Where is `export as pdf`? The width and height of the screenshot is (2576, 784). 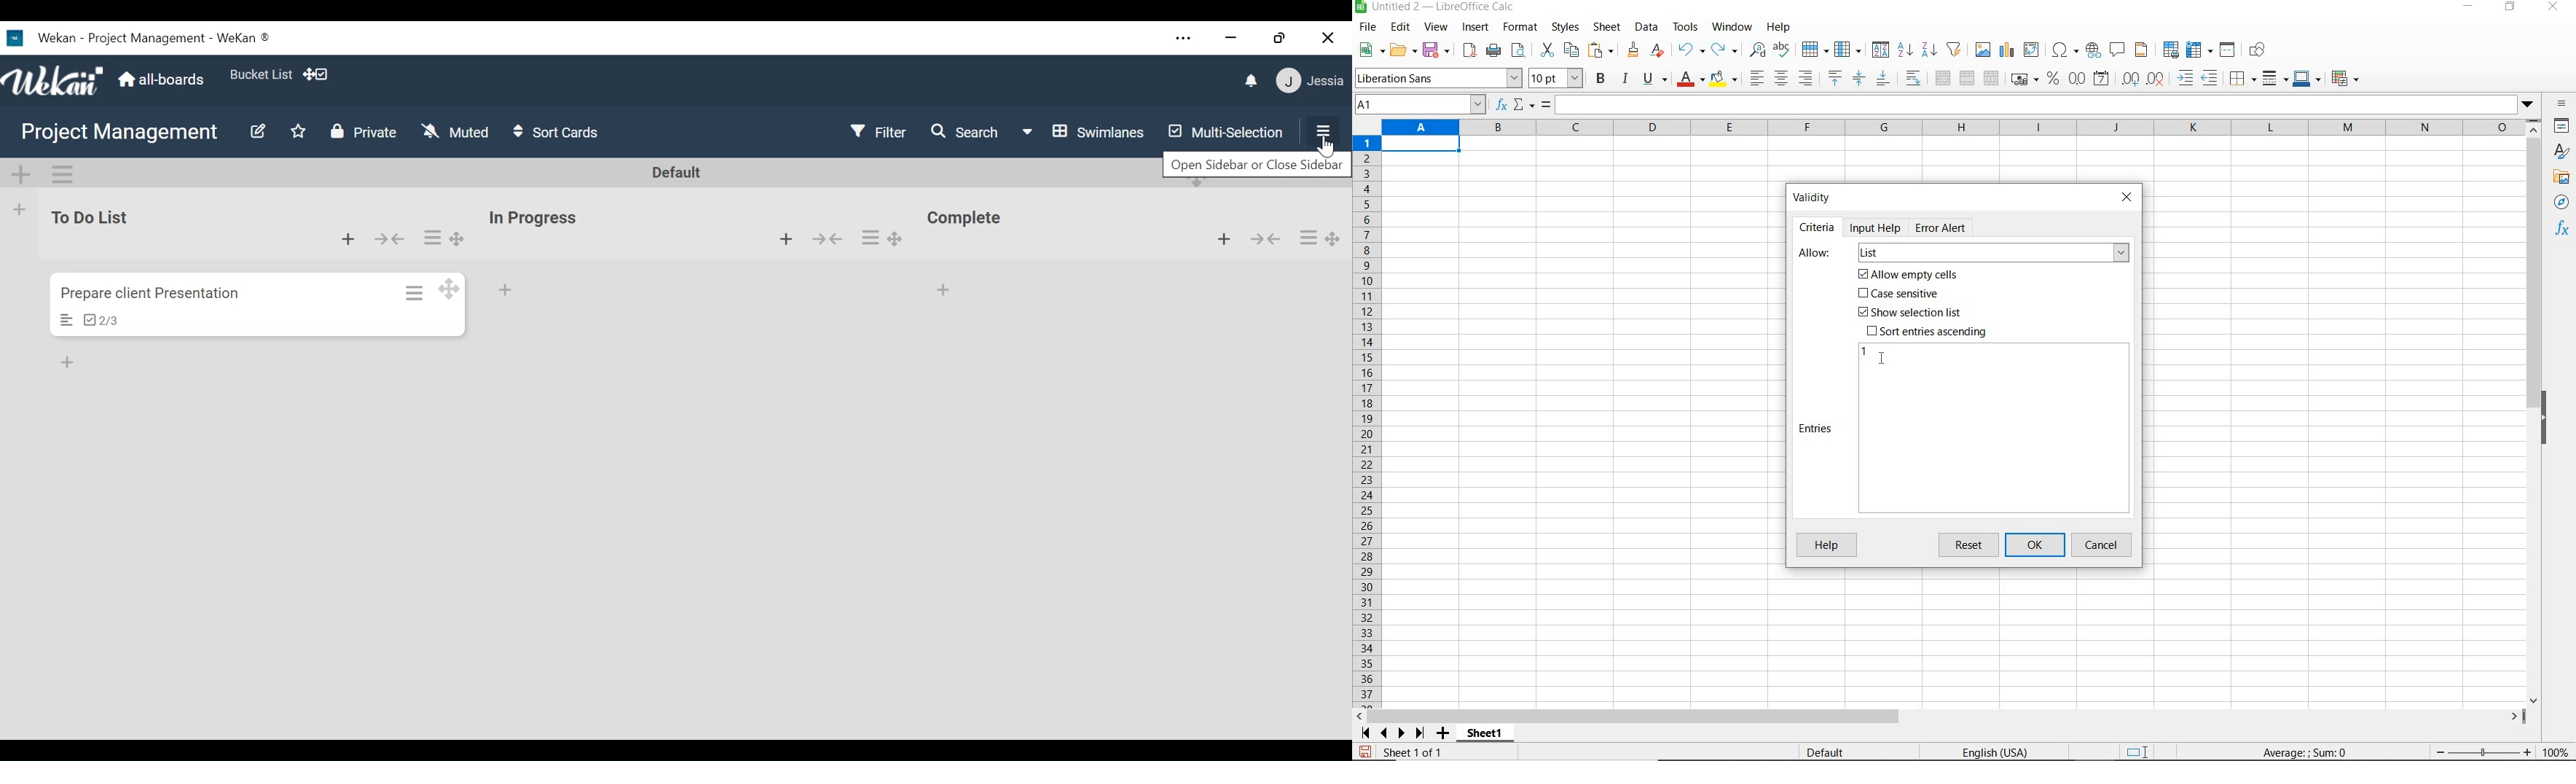 export as pdf is located at coordinates (1469, 50).